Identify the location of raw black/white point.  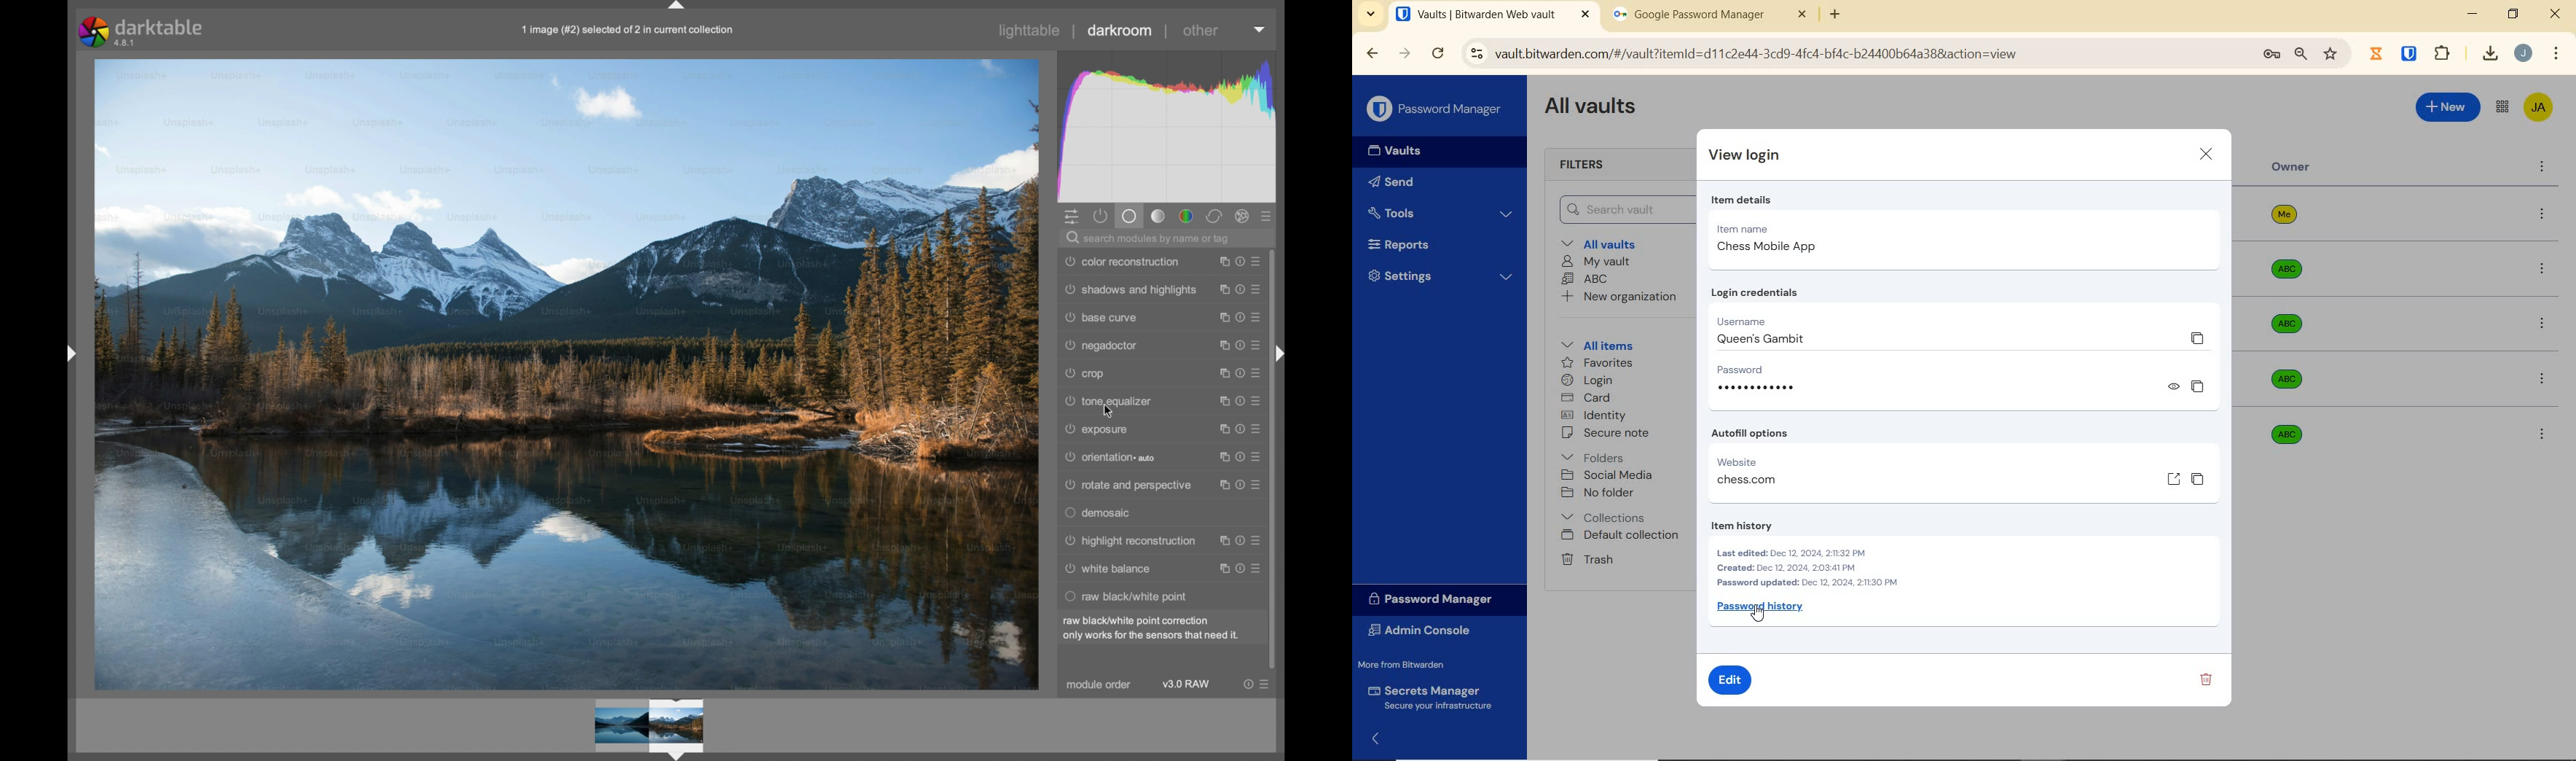
(1127, 597).